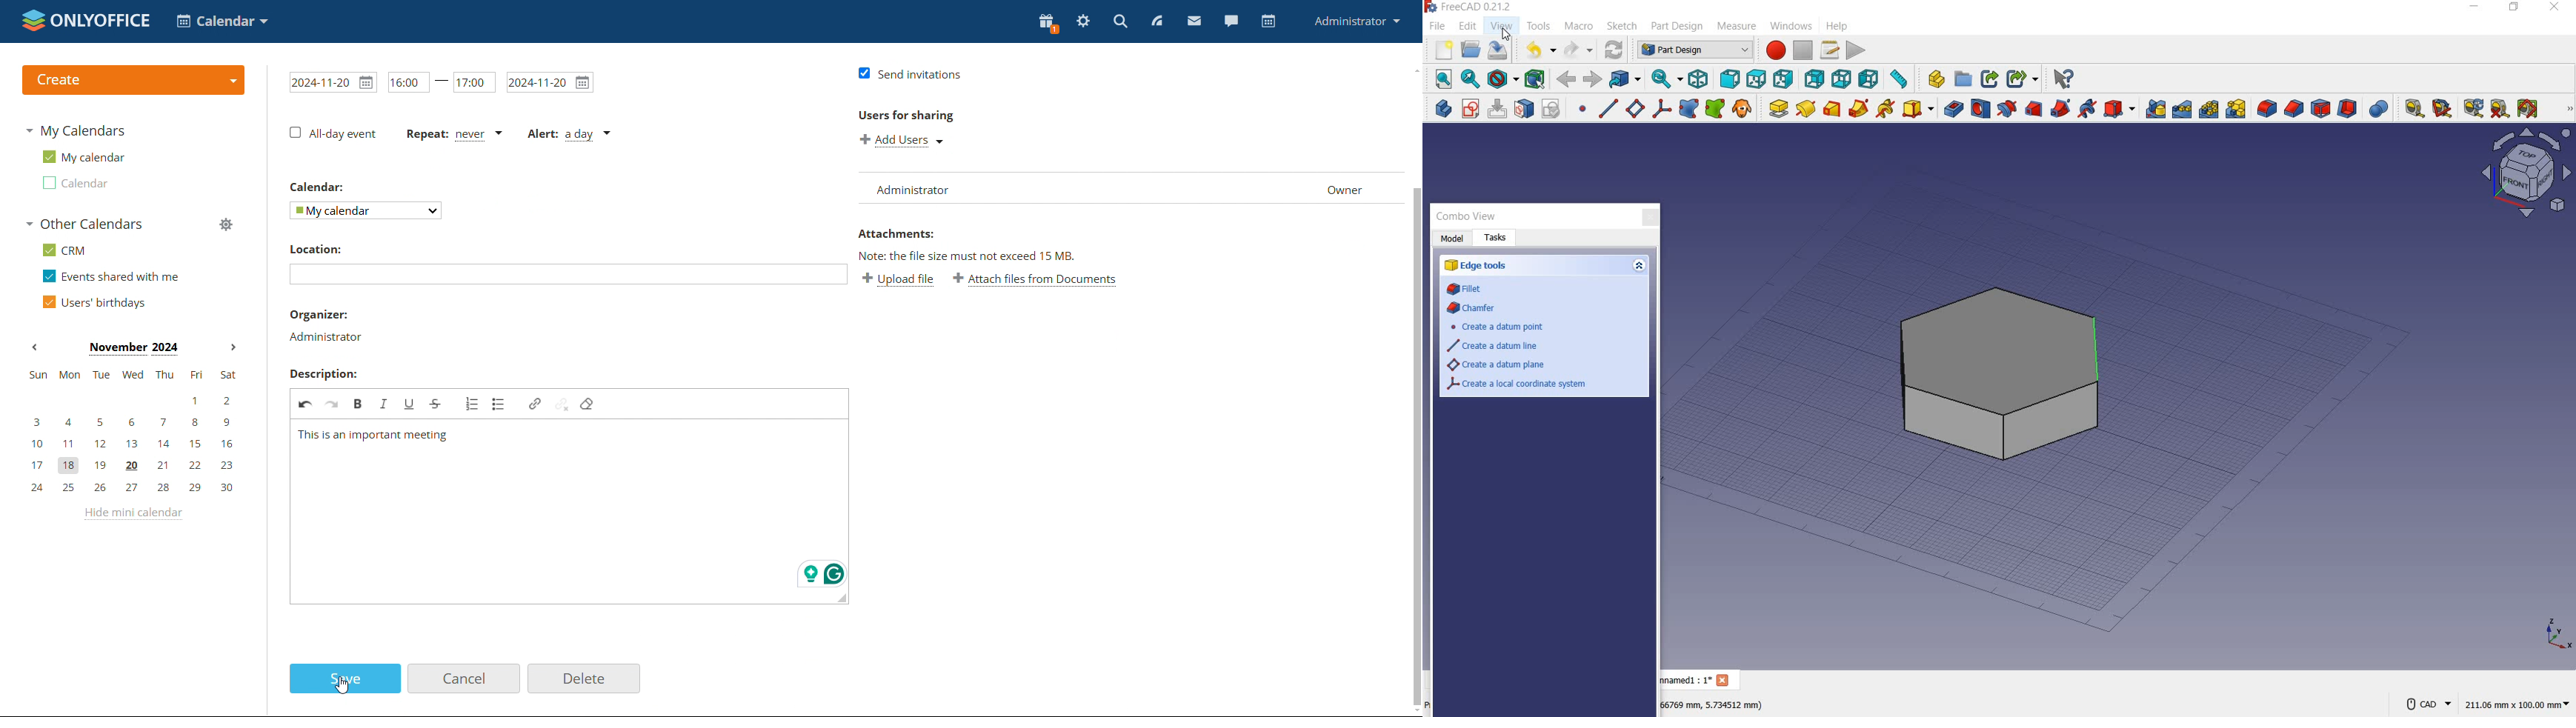 This screenshot has width=2576, height=728. Describe the element at coordinates (1440, 106) in the screenshot. I see `create body` at that location.